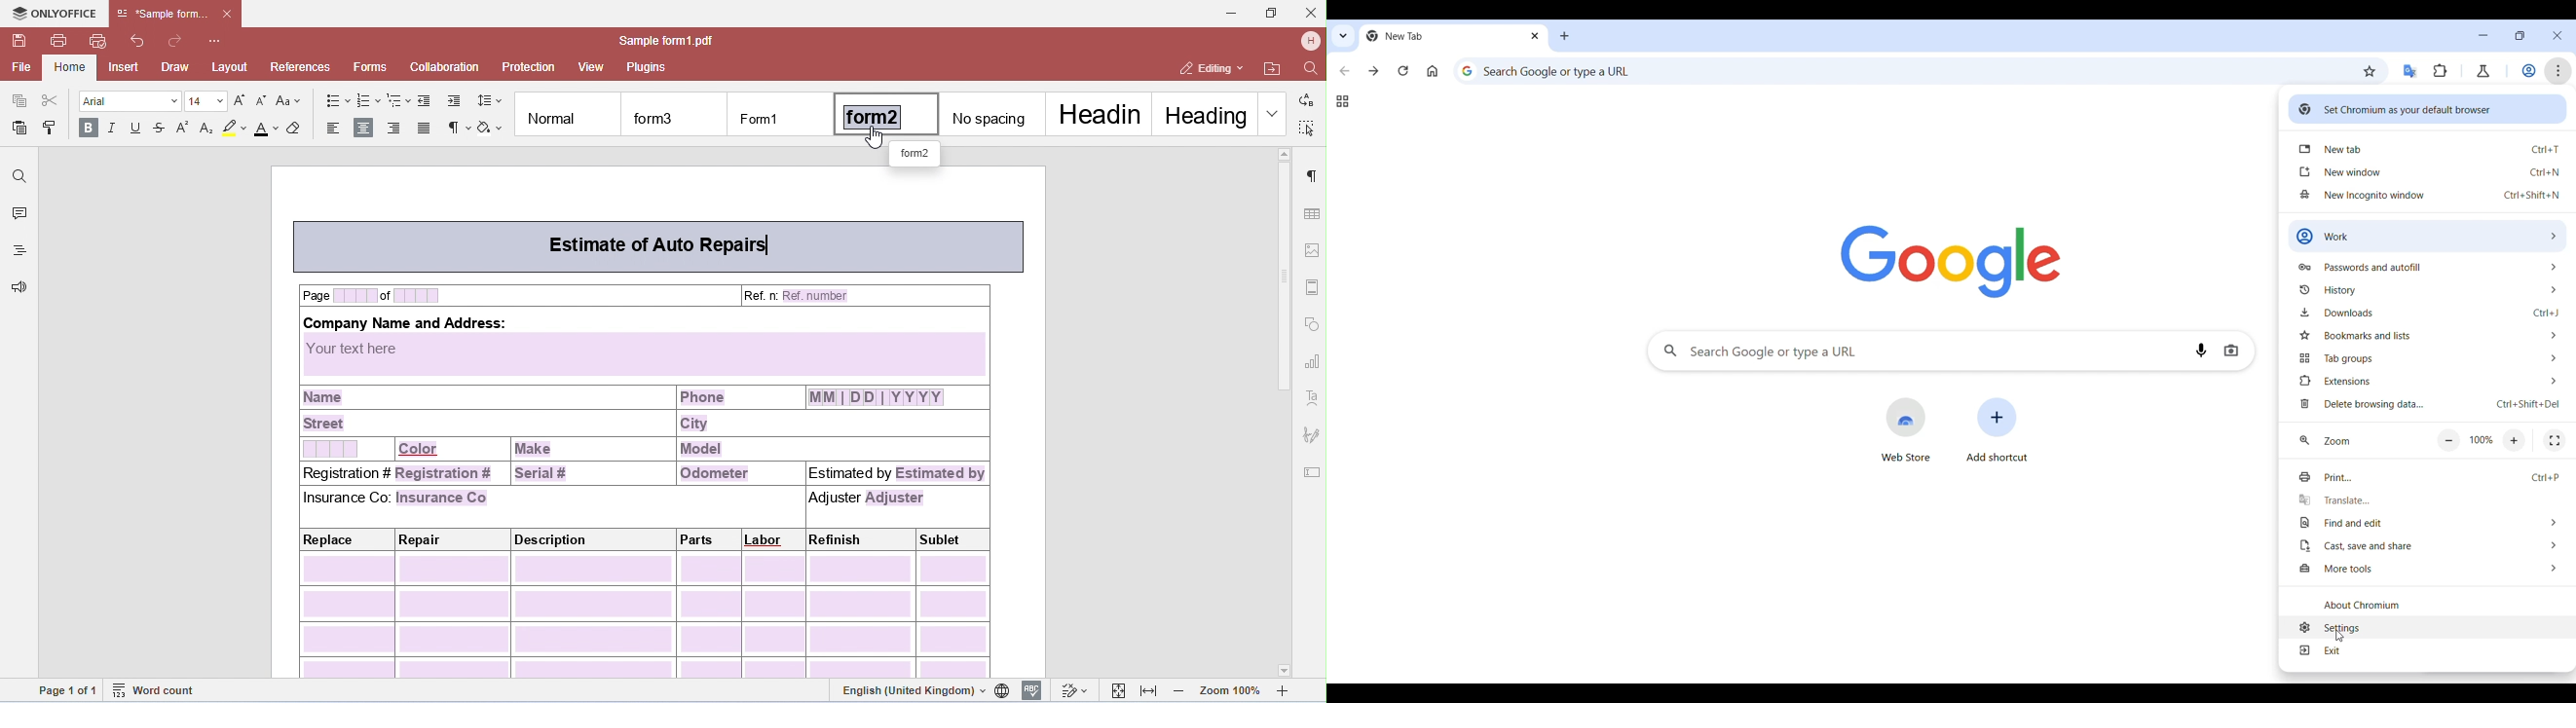 The image size is (2576, 728). What do you see at coordinates (2428, 290) in the screenshot?
I see `History options ` at bounding box center [2428, 290].